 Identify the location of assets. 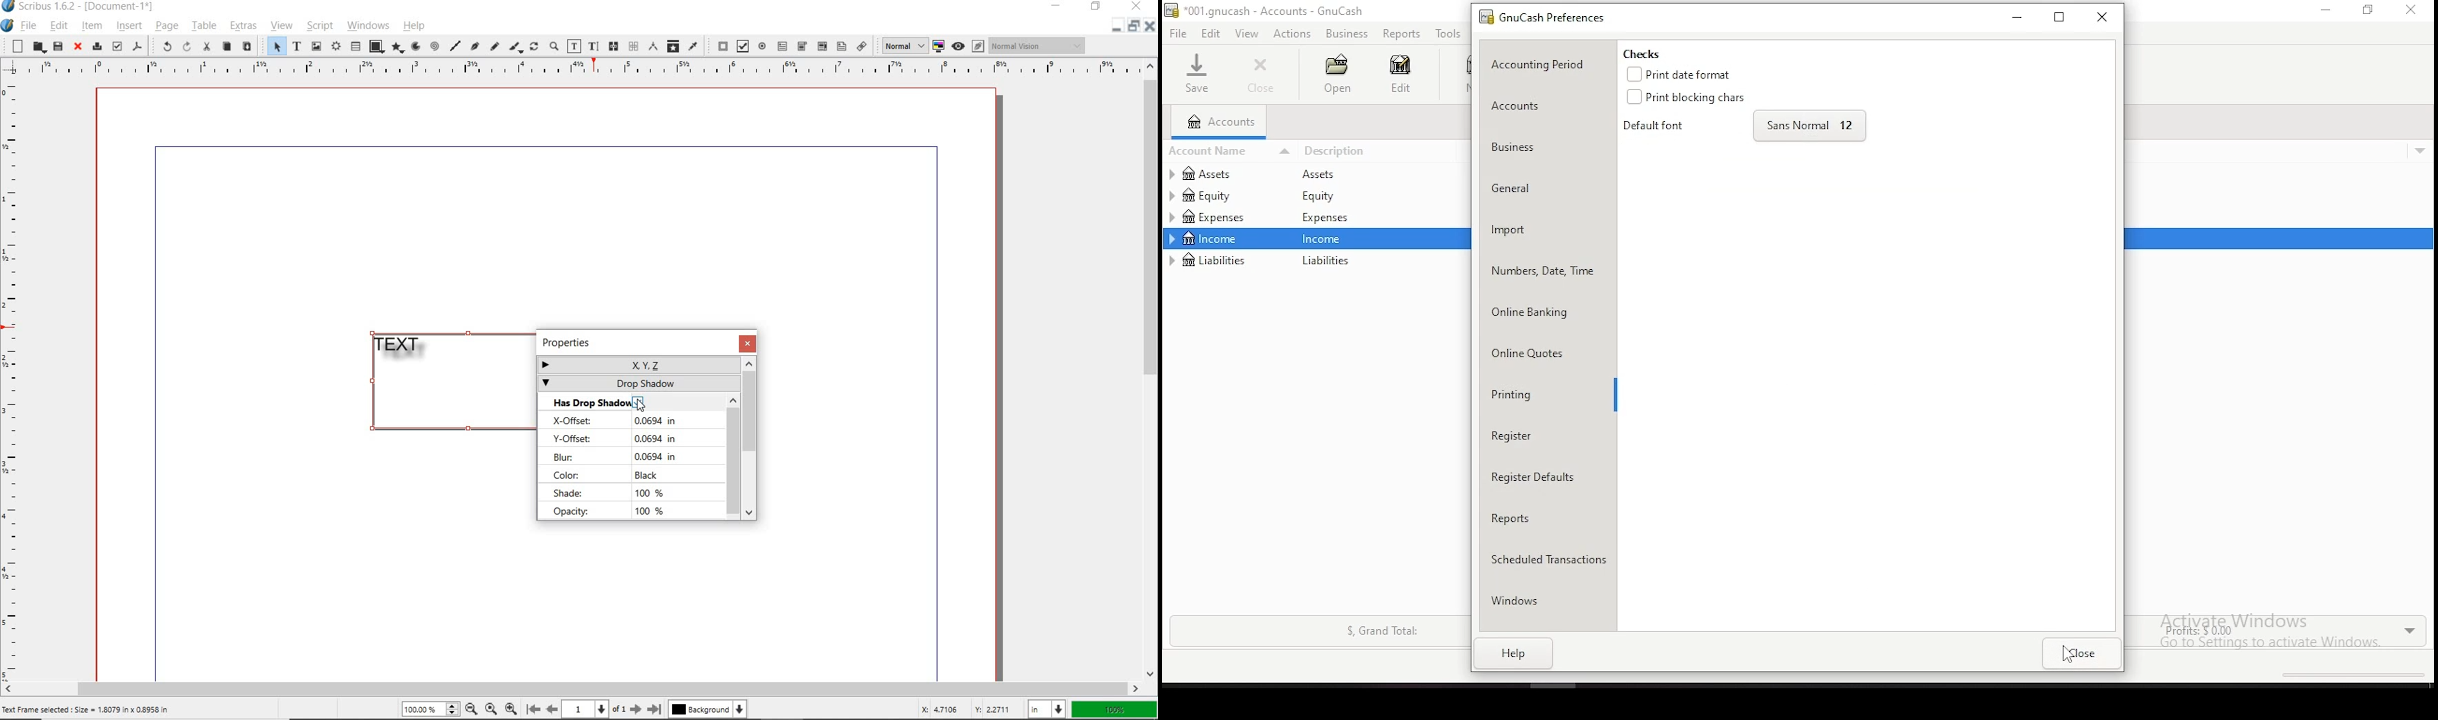
(1328, 175).